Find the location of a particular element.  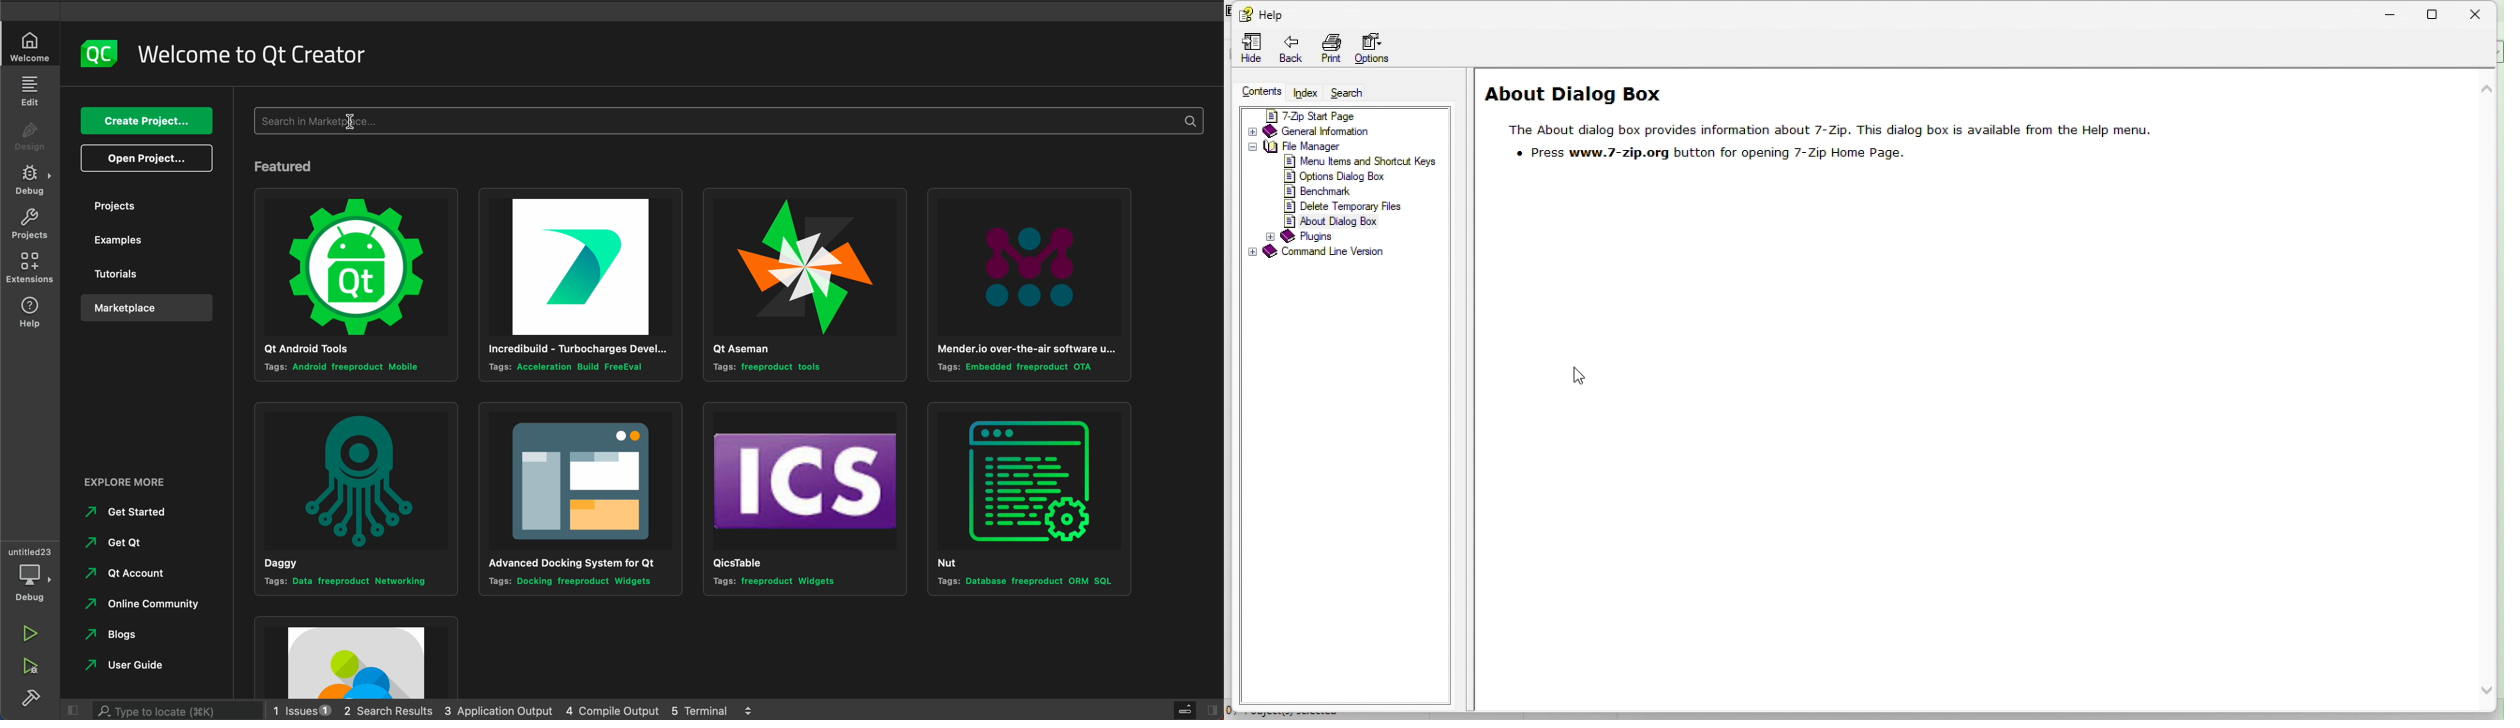

welcome is located at coordinates (257, 54).